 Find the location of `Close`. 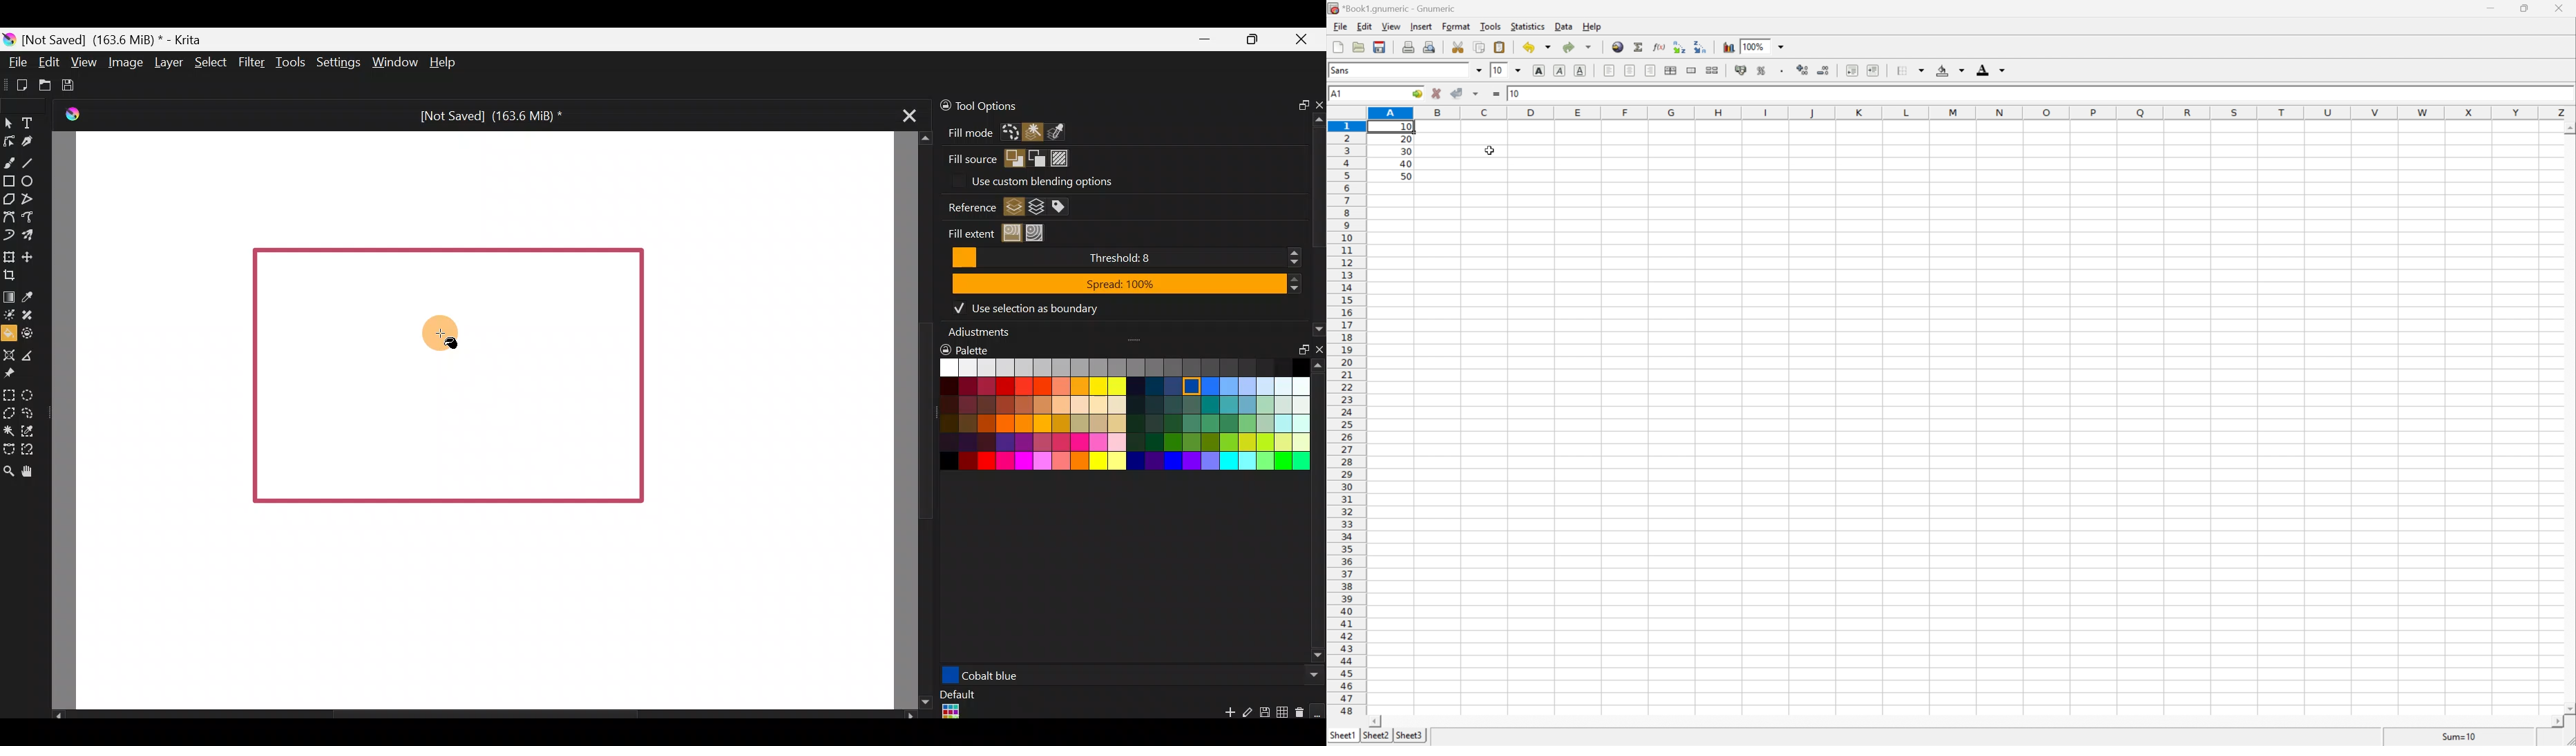

Close is located at coordinates (2558, 7).